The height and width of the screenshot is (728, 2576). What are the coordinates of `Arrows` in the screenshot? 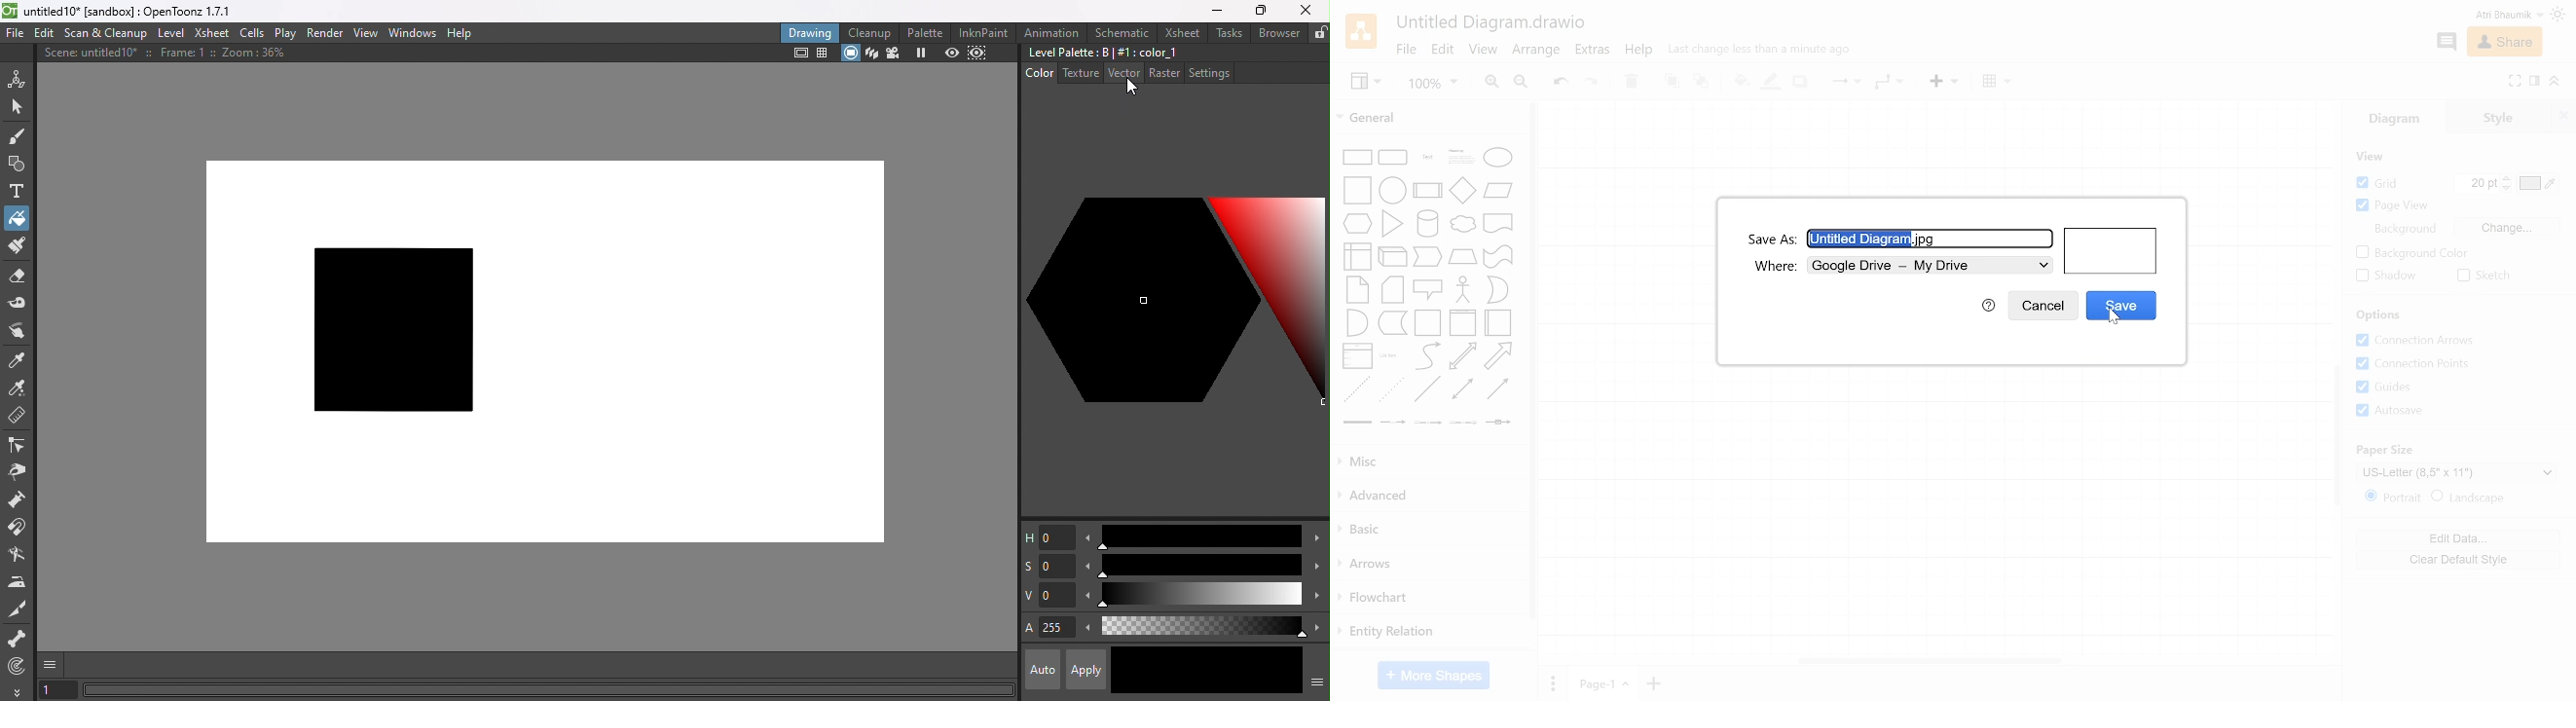 It's located at (1432, 560).